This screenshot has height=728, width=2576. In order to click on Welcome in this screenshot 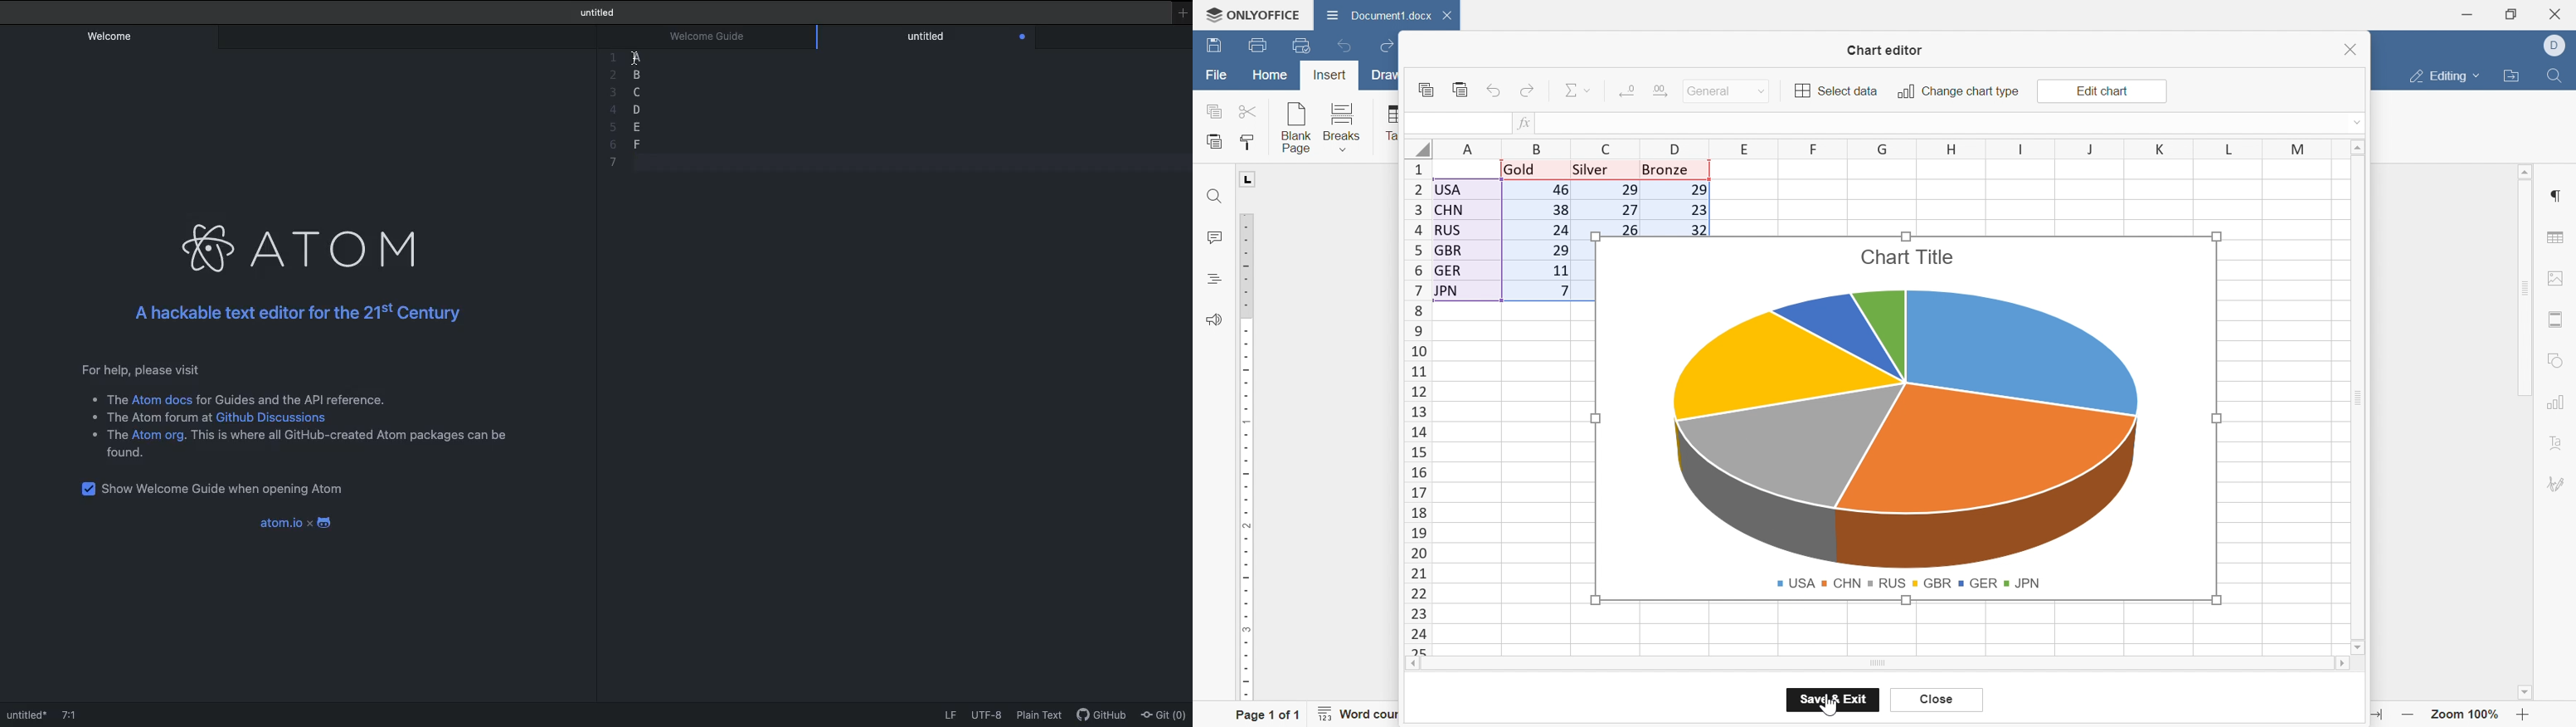, I will do `click(111, 35)`.